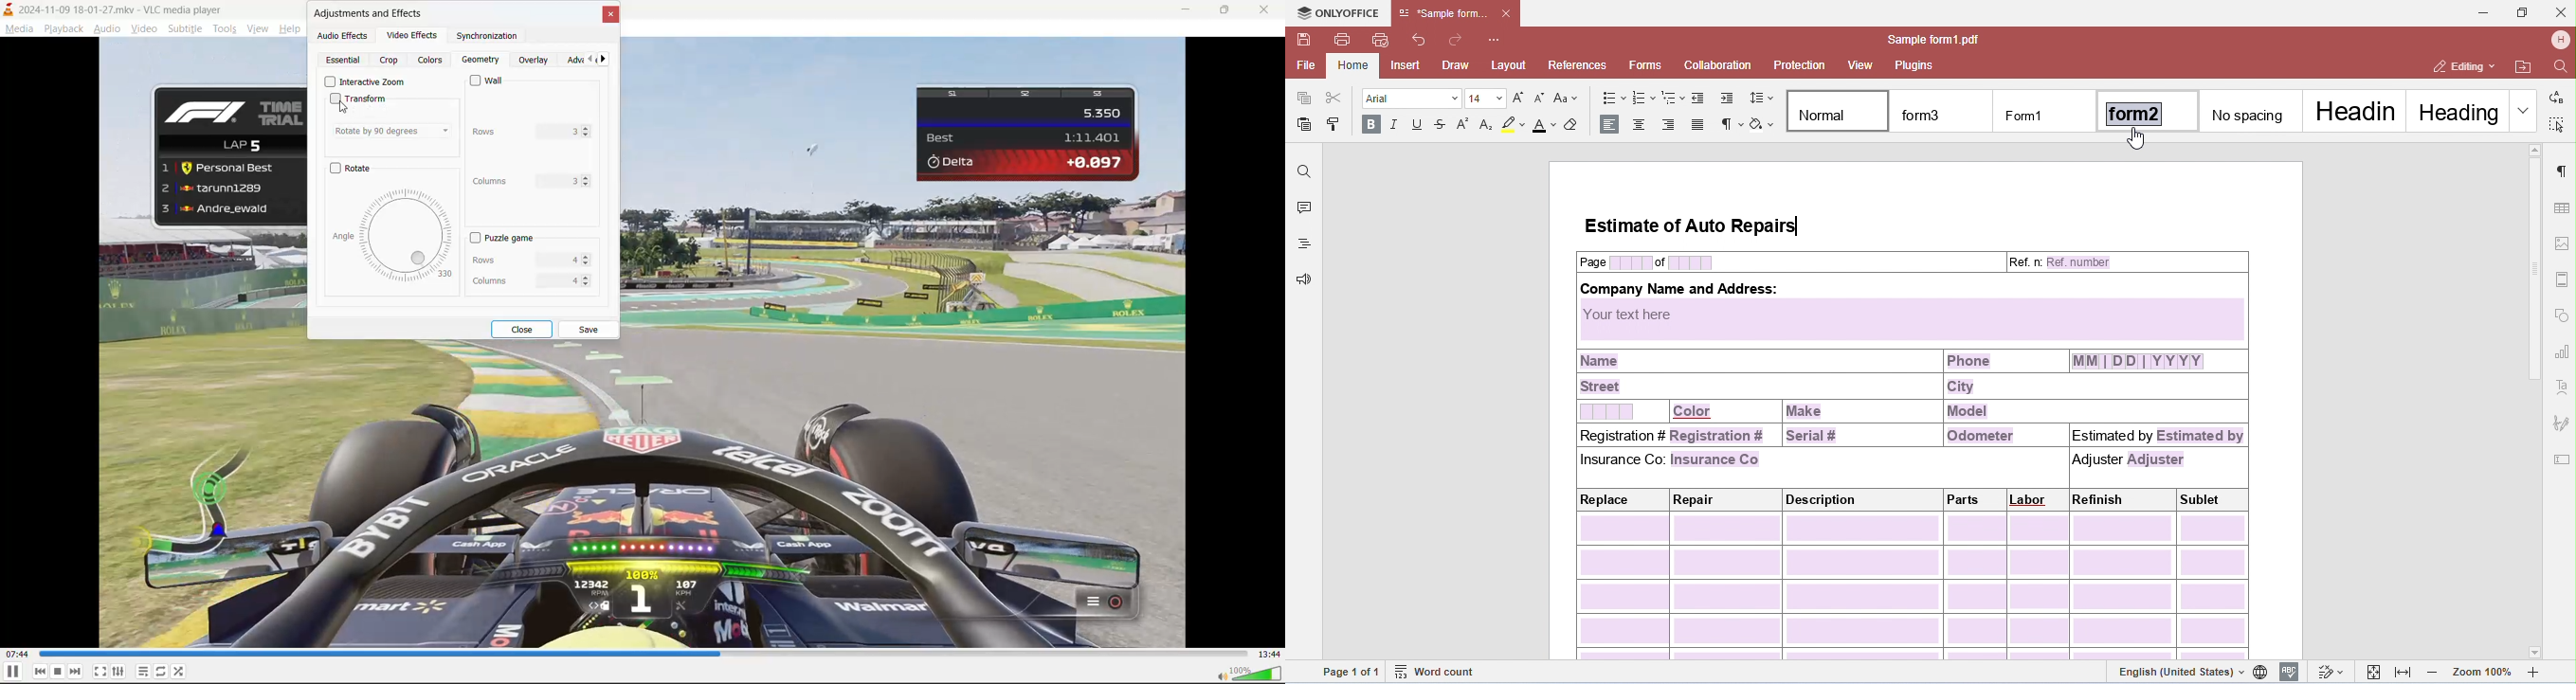 Image resolution: width=2576 pixels, height=700 pixels. What do you see at coordinates (100, 669) in the screenshot?
I see `fullscreen` at bounding box center [100, 669].